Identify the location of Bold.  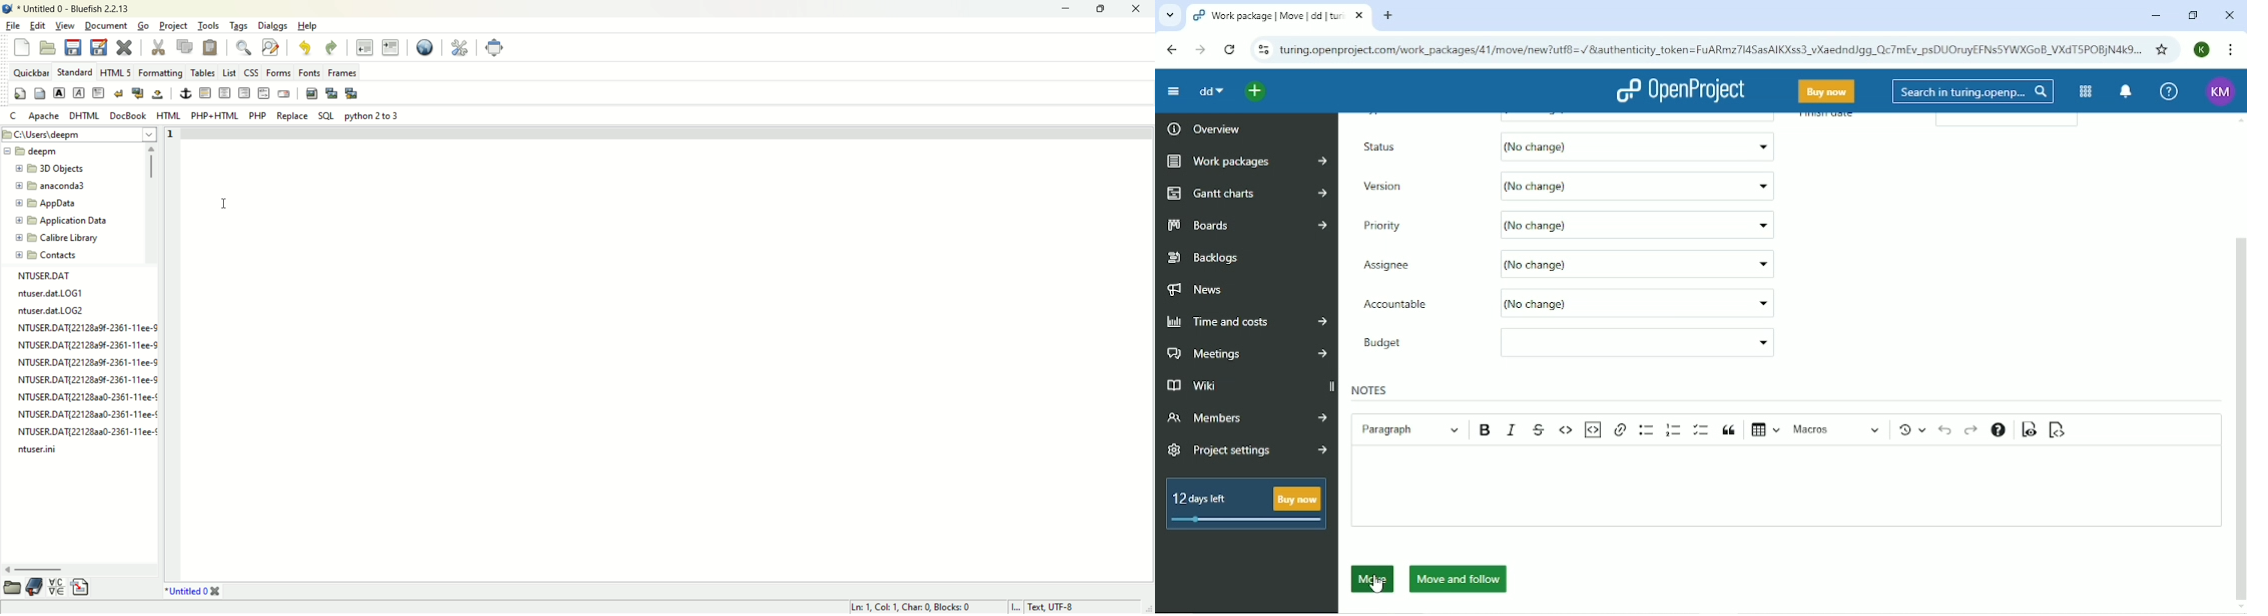
(1485, 429).